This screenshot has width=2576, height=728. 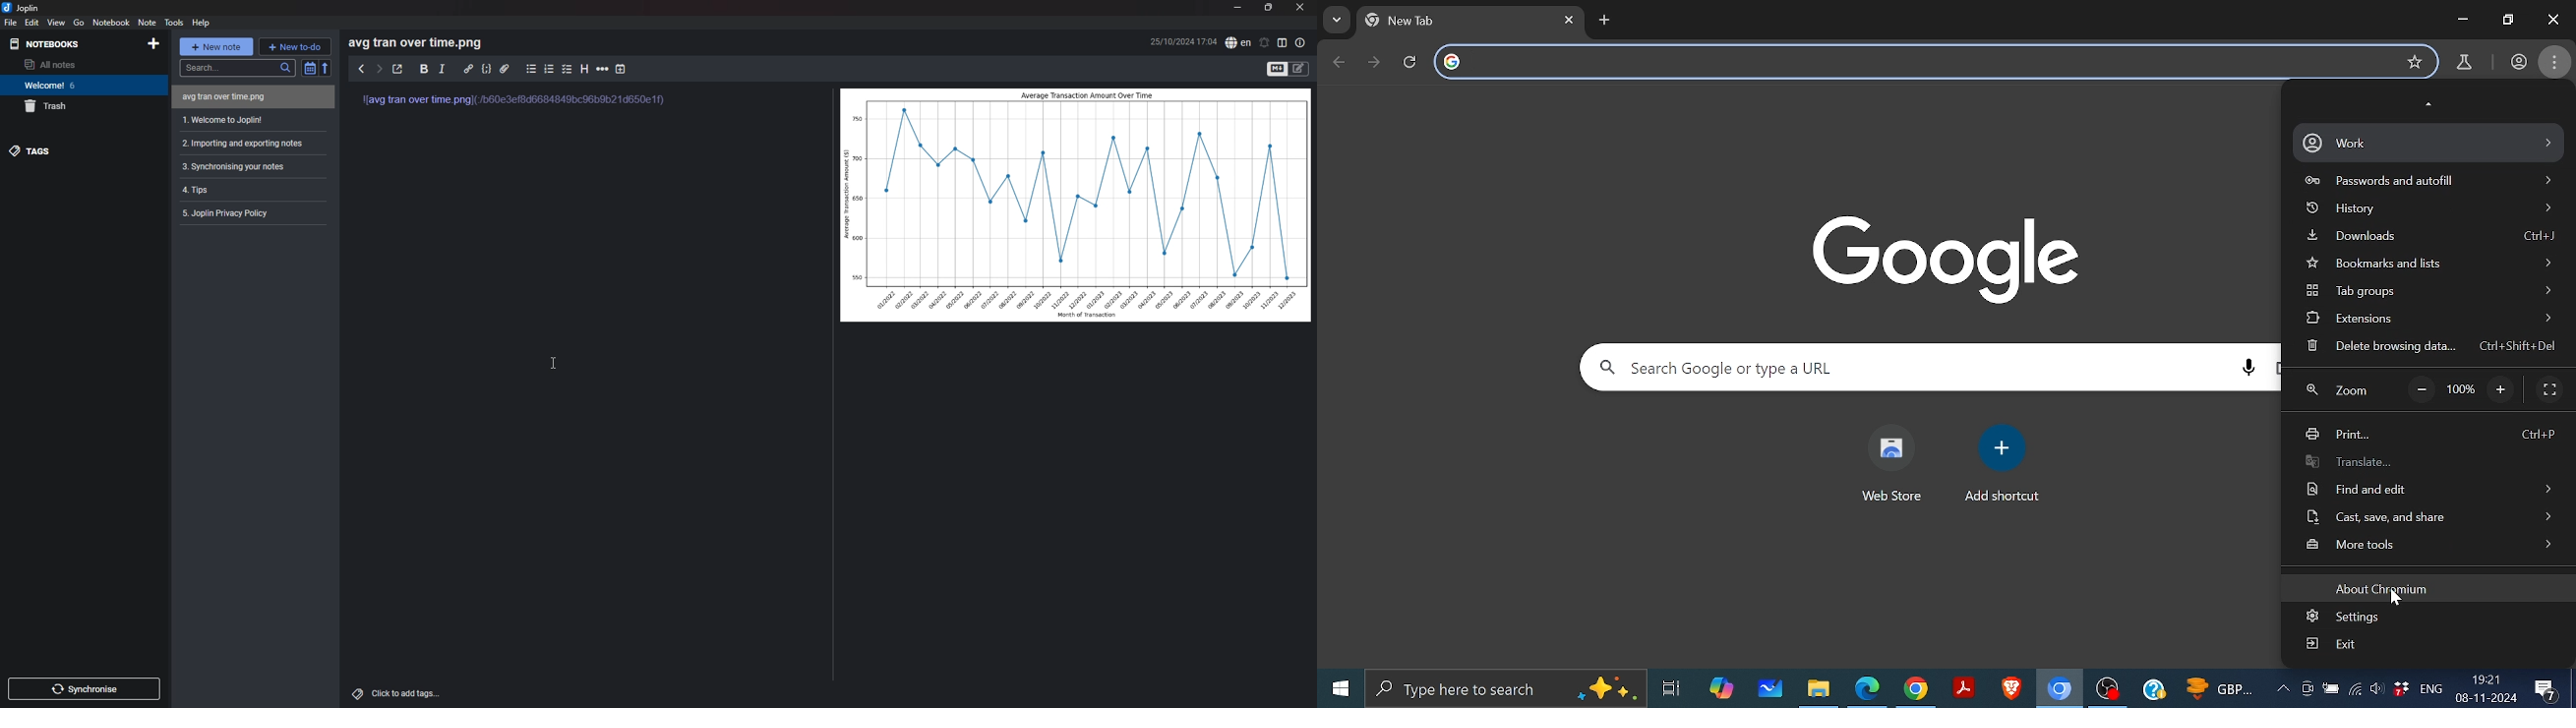 I want to click on notebook, so click(x=113, y=22).